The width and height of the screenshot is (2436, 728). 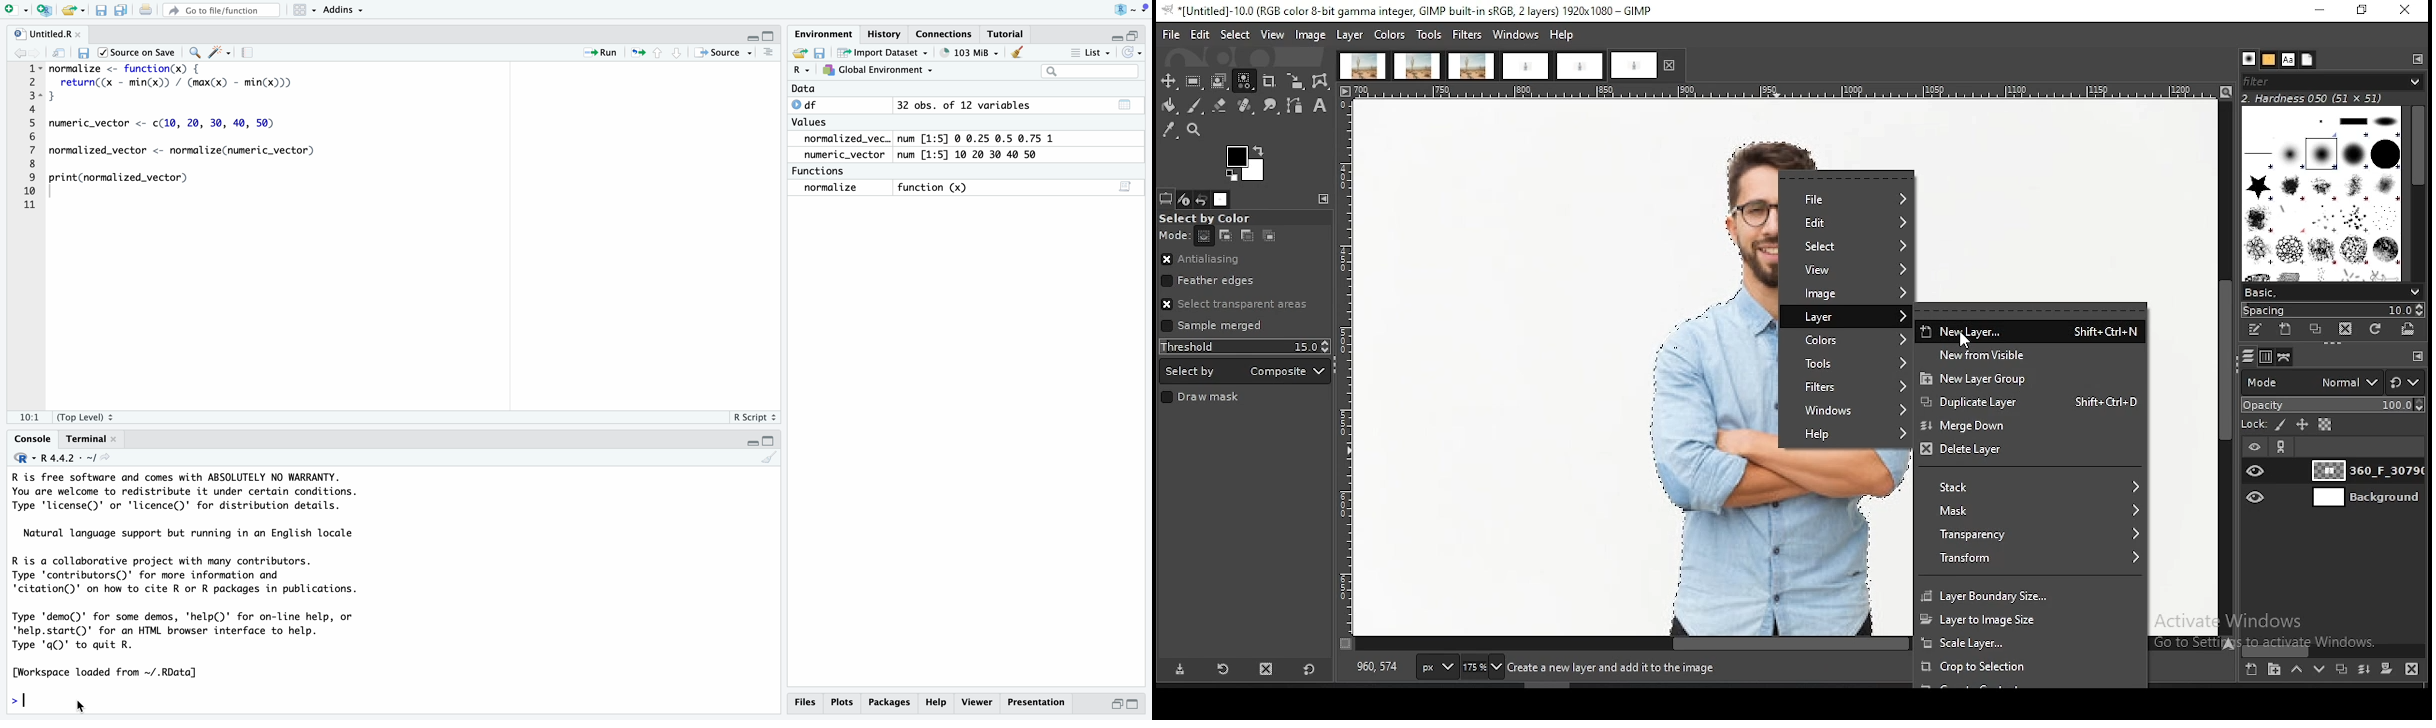 What do you see at coordinates (66, 458) in the screenshot?
I see `R.4.4.2~/` at bounding box center [66, 458].